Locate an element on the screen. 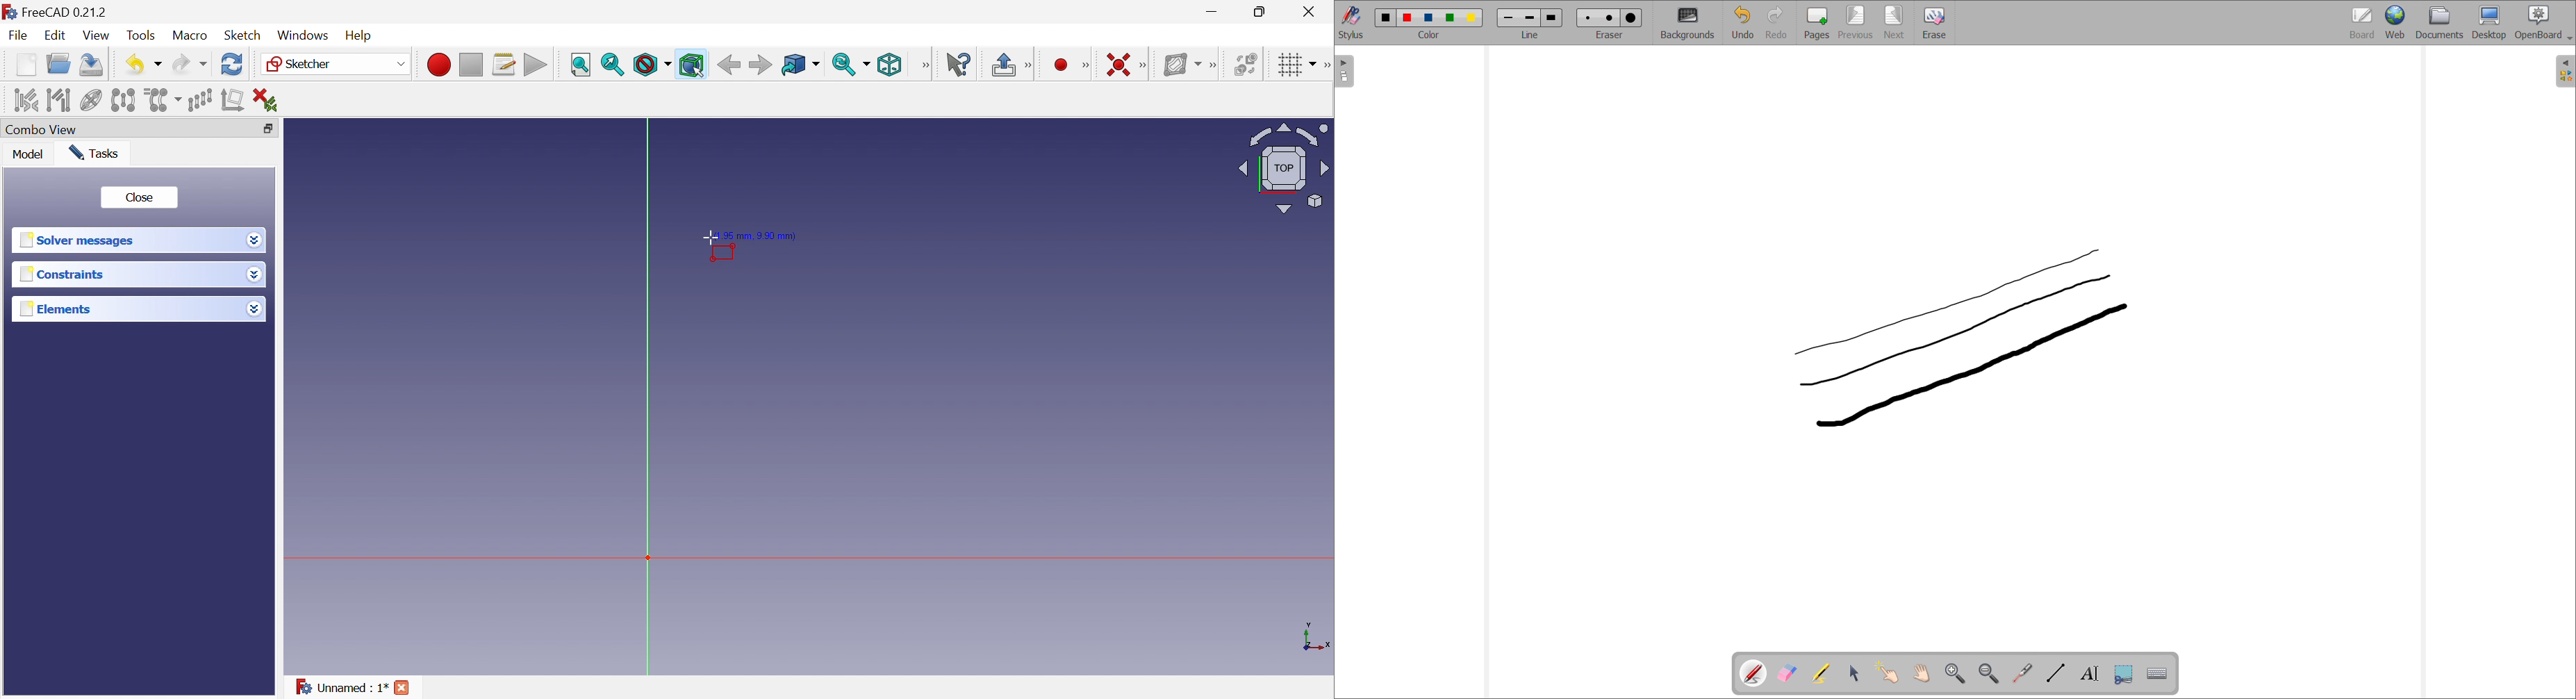 This screenshot has height=700, width=2576. Edit is located at coordinates (55, 36).